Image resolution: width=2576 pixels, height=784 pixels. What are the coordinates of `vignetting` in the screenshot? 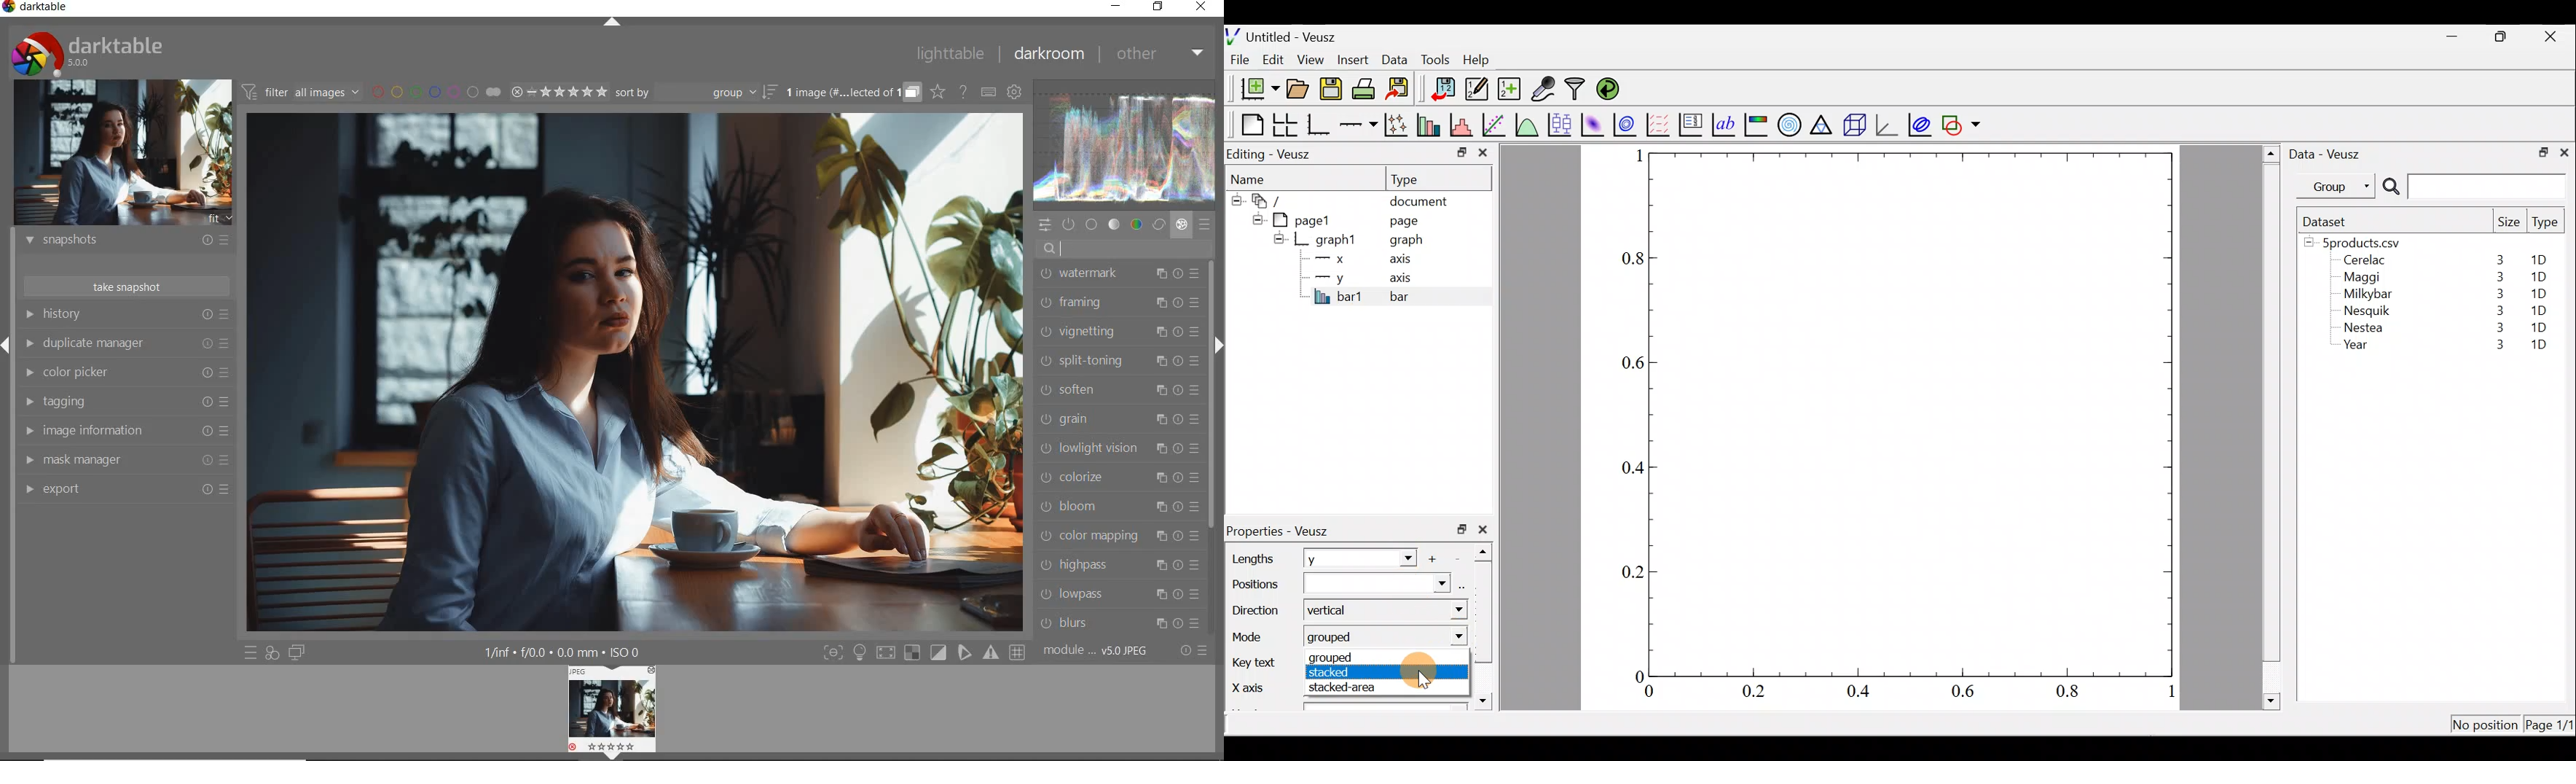 It's located at (1119, 333).